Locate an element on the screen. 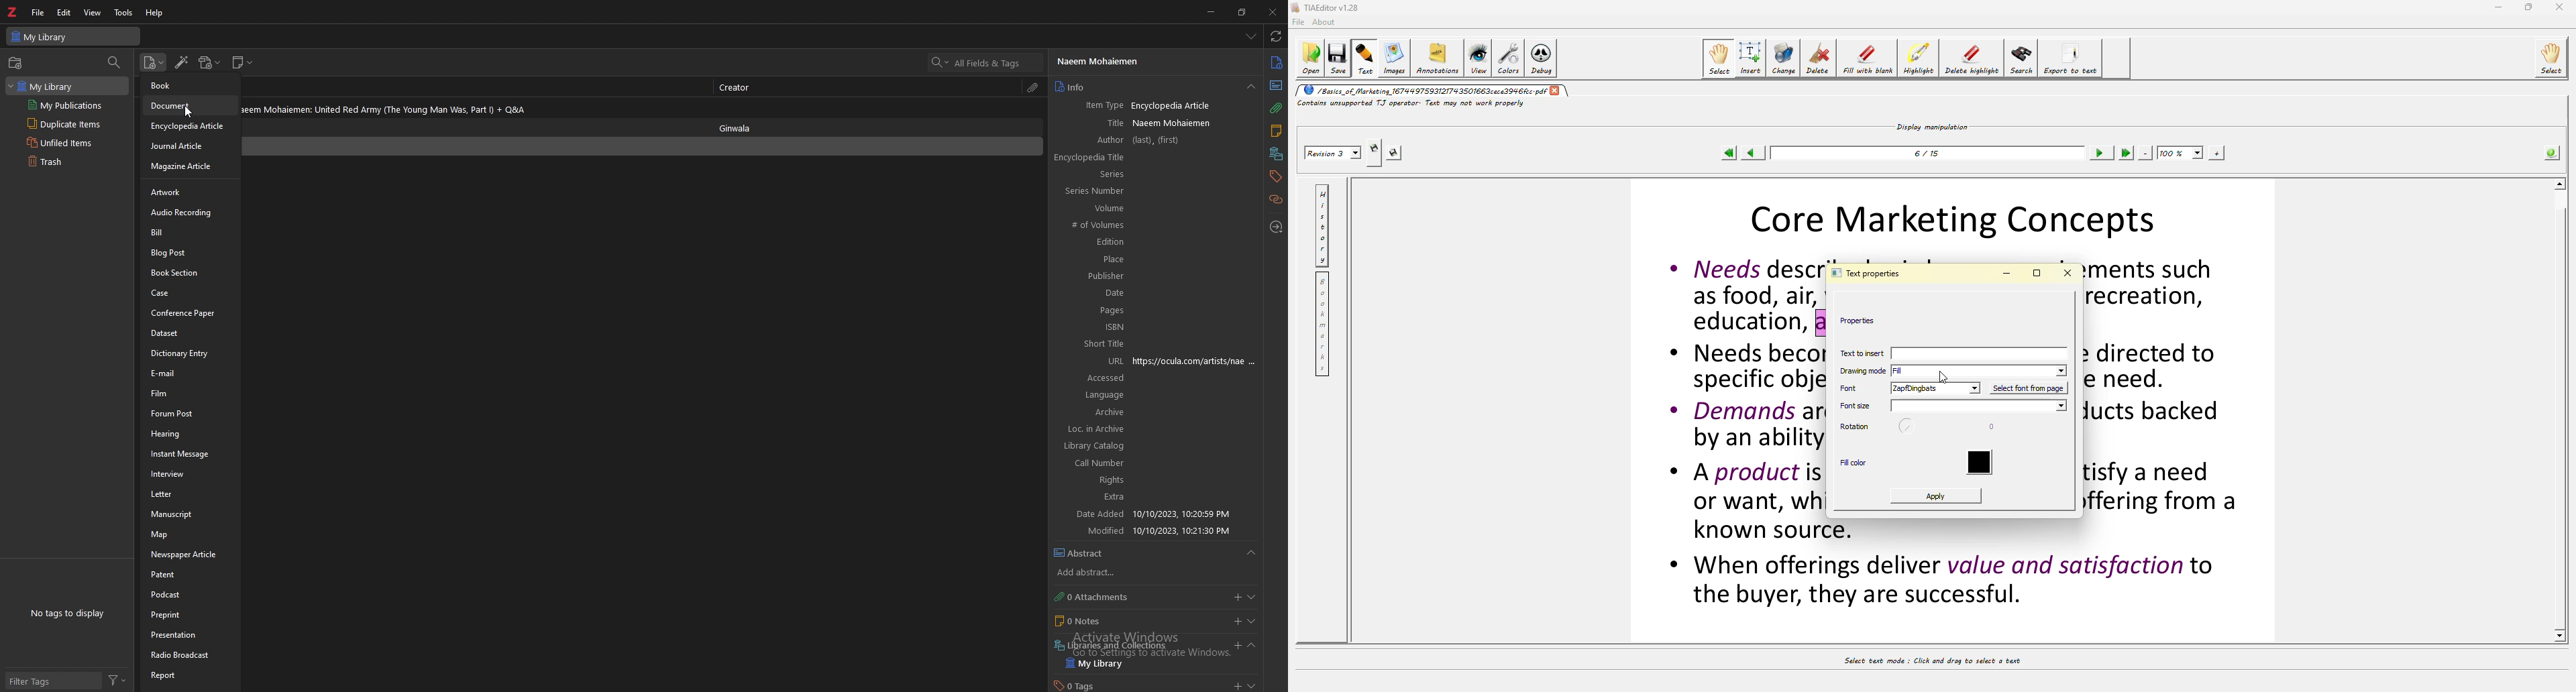  magazine article is located at coordinates (190, 167).